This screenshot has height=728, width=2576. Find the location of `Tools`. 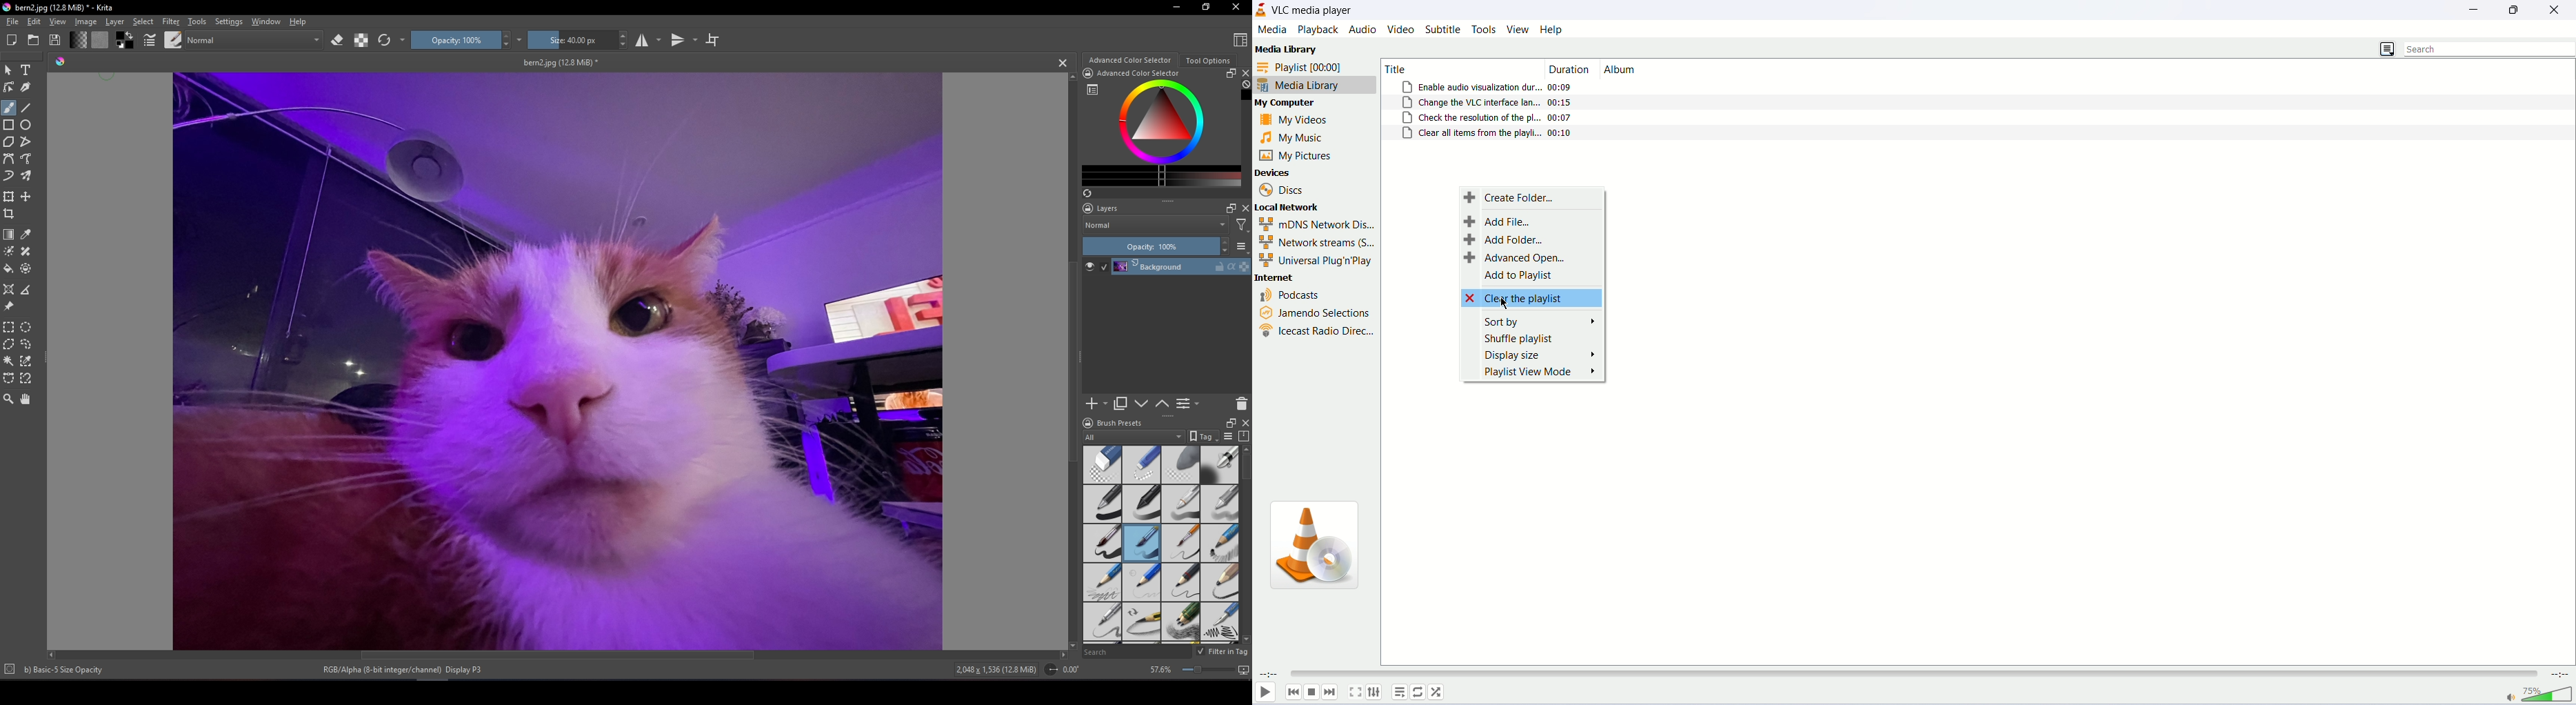

Tools is located at coordinates (198, 22).